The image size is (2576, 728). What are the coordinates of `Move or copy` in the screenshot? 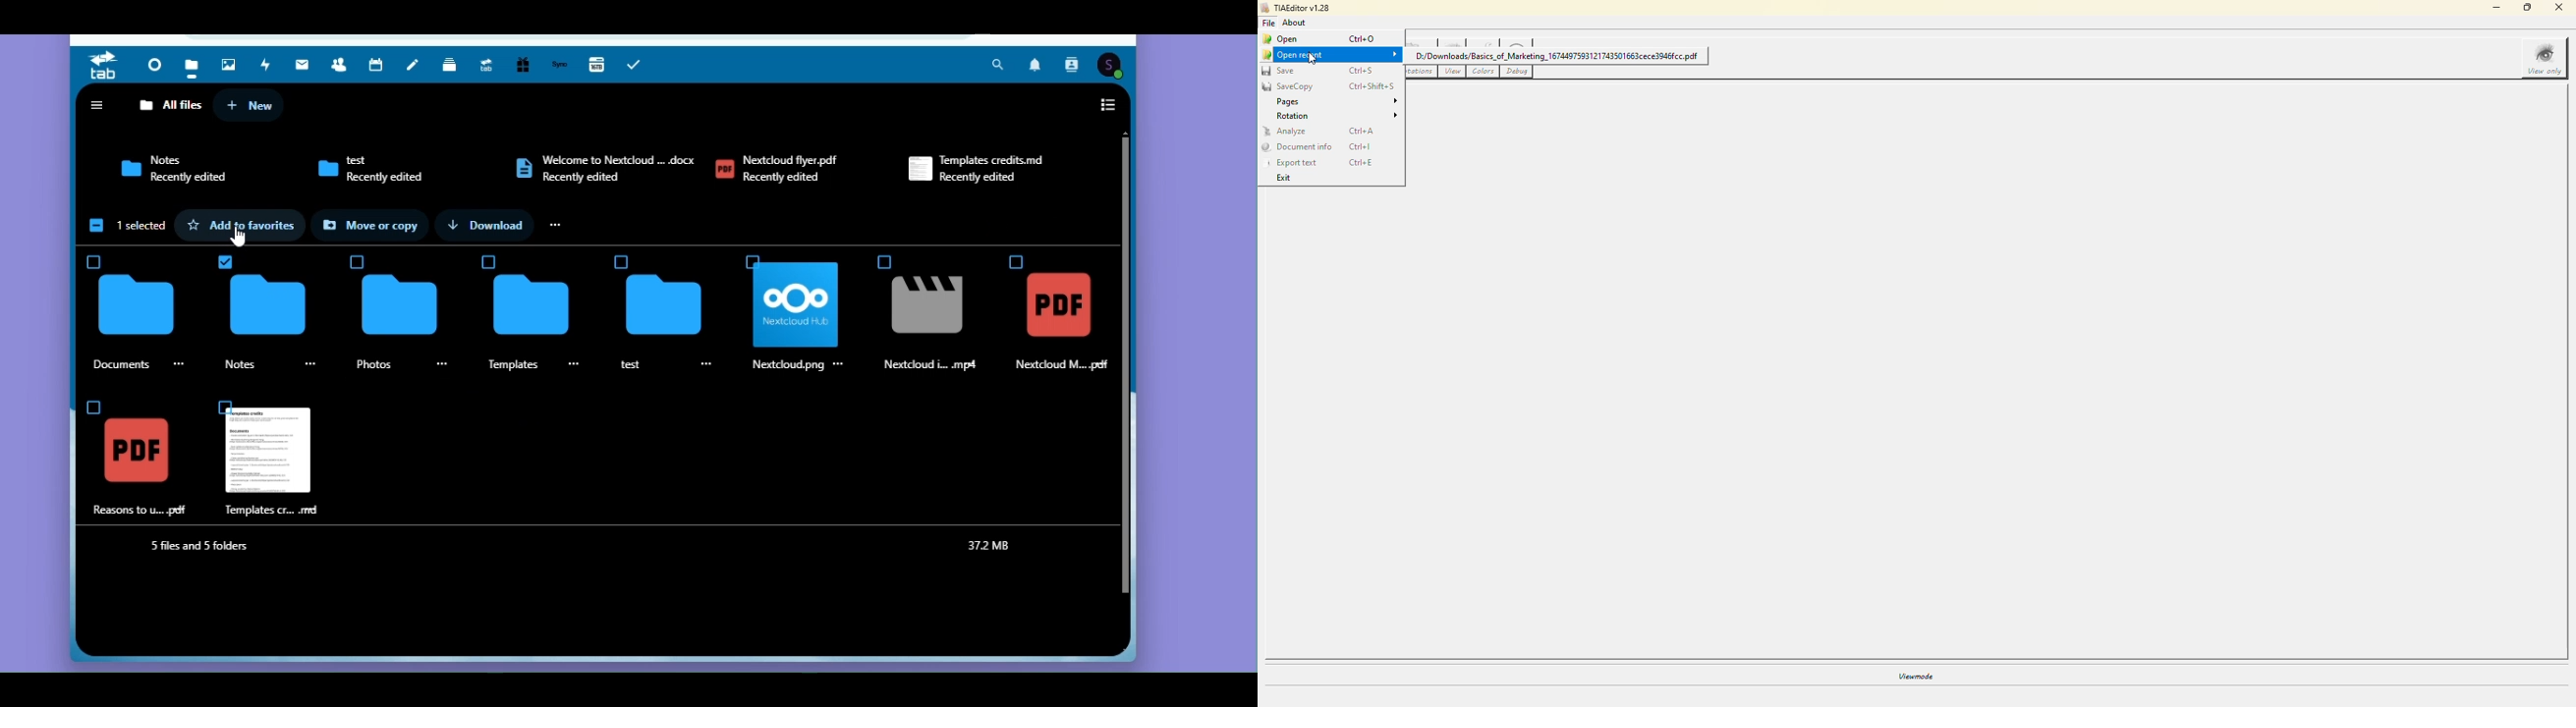 It's located at (370, 229).